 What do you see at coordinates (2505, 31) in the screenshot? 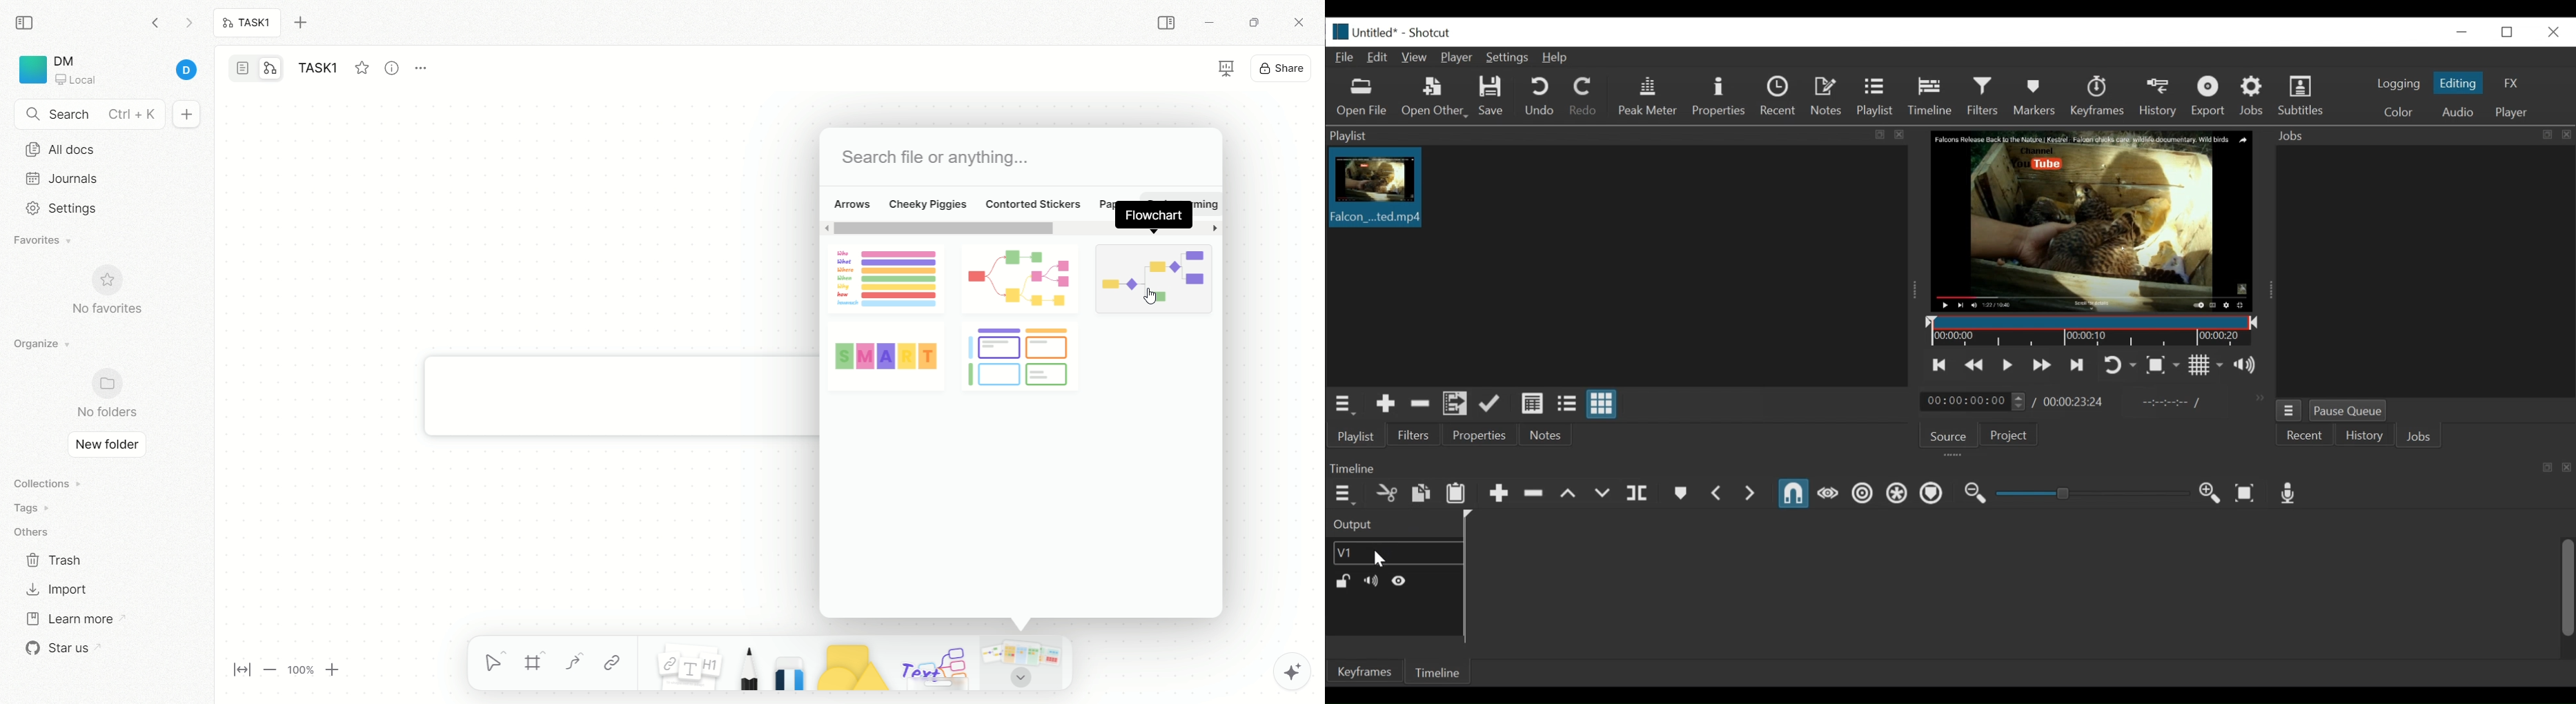
I see `Restore` at bounding box center [2505, 31].